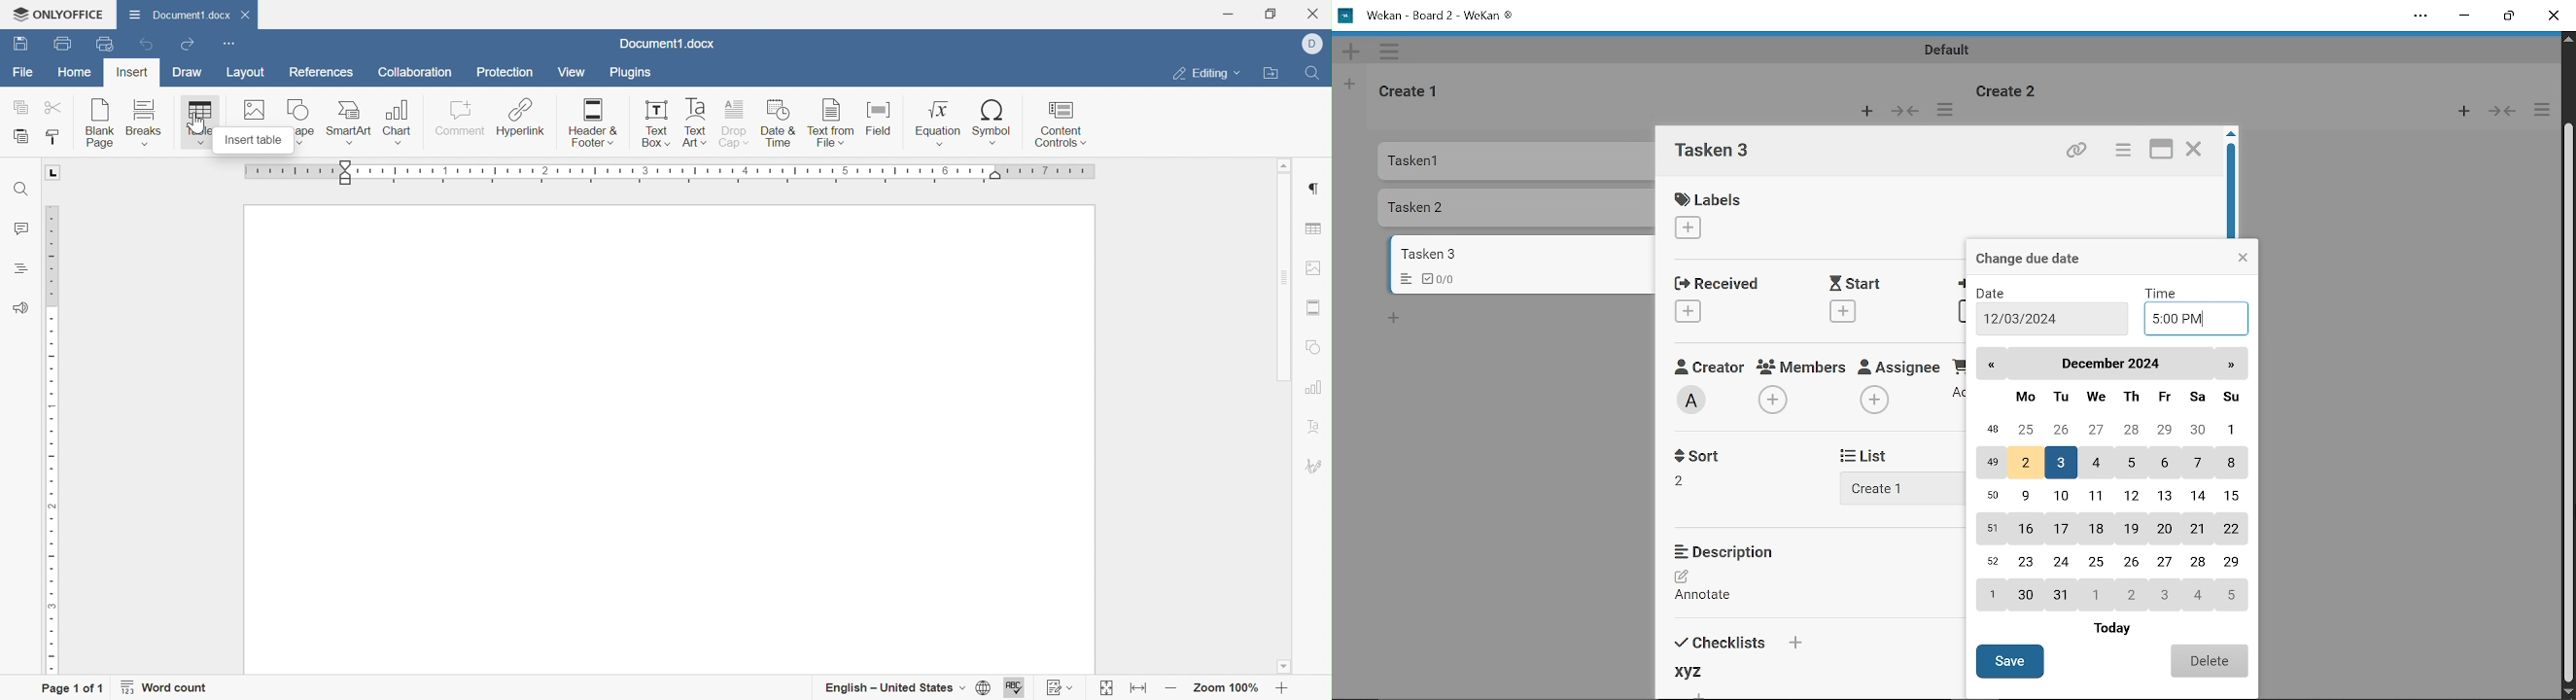  I want to click on Ruler, so click(671, 169).